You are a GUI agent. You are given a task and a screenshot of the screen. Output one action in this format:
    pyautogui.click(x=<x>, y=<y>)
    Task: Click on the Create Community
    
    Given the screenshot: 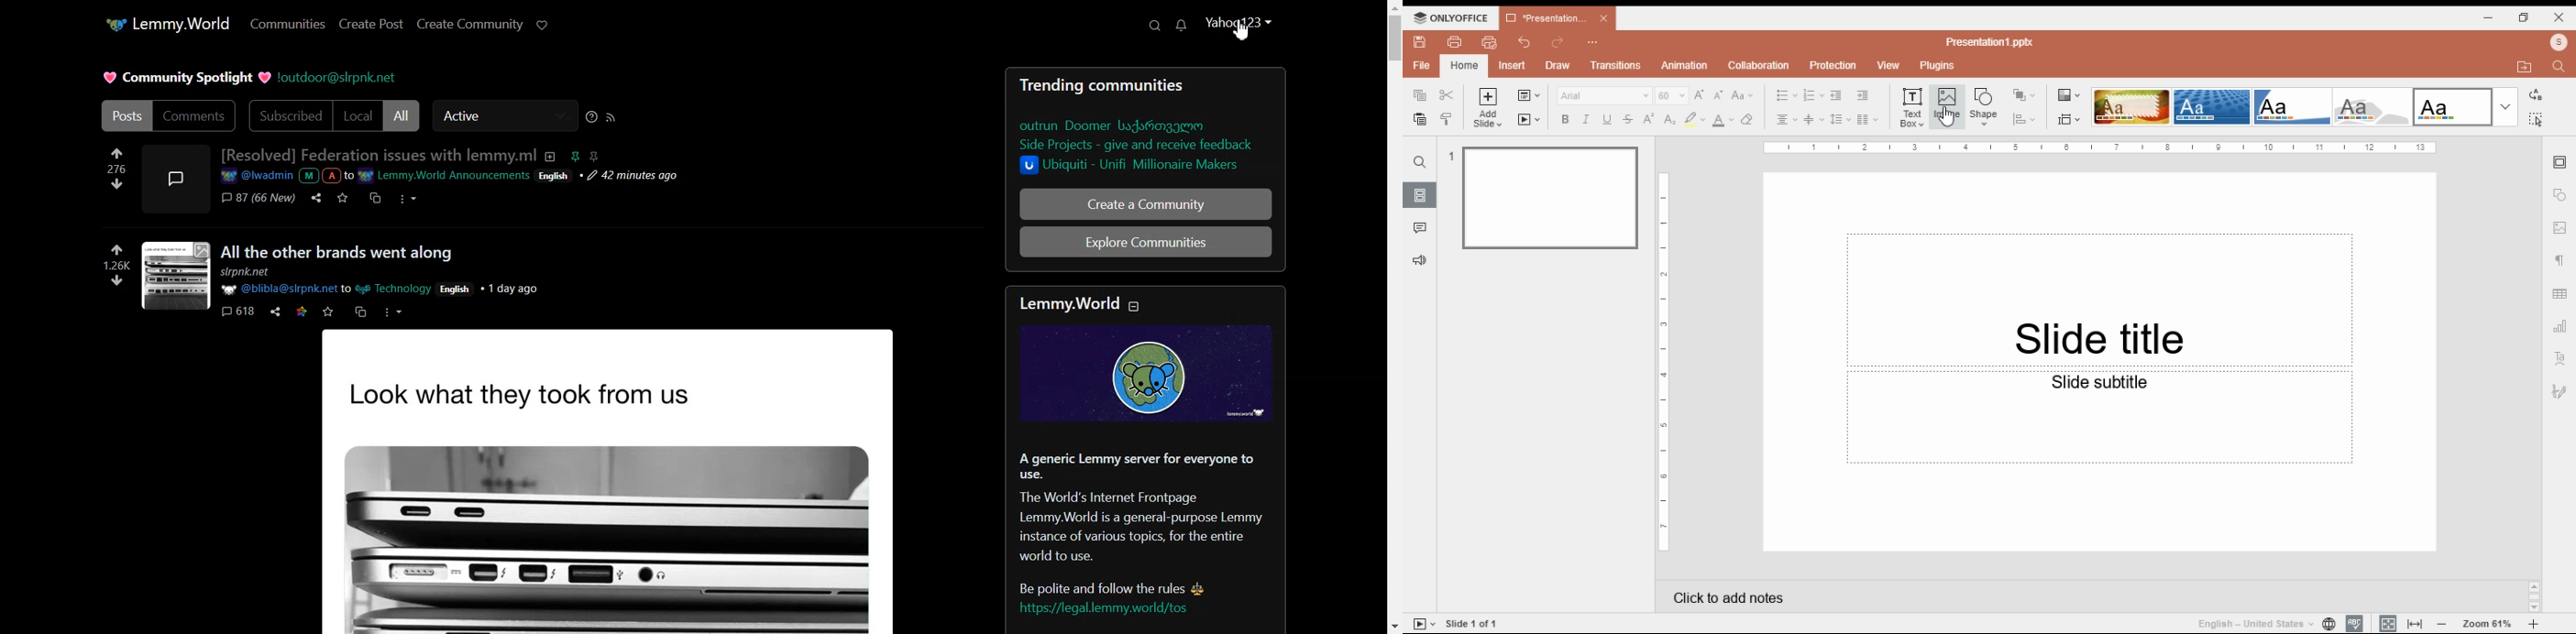 What is the action you would take?
    pyautogui.click(x=468, y=26)
    